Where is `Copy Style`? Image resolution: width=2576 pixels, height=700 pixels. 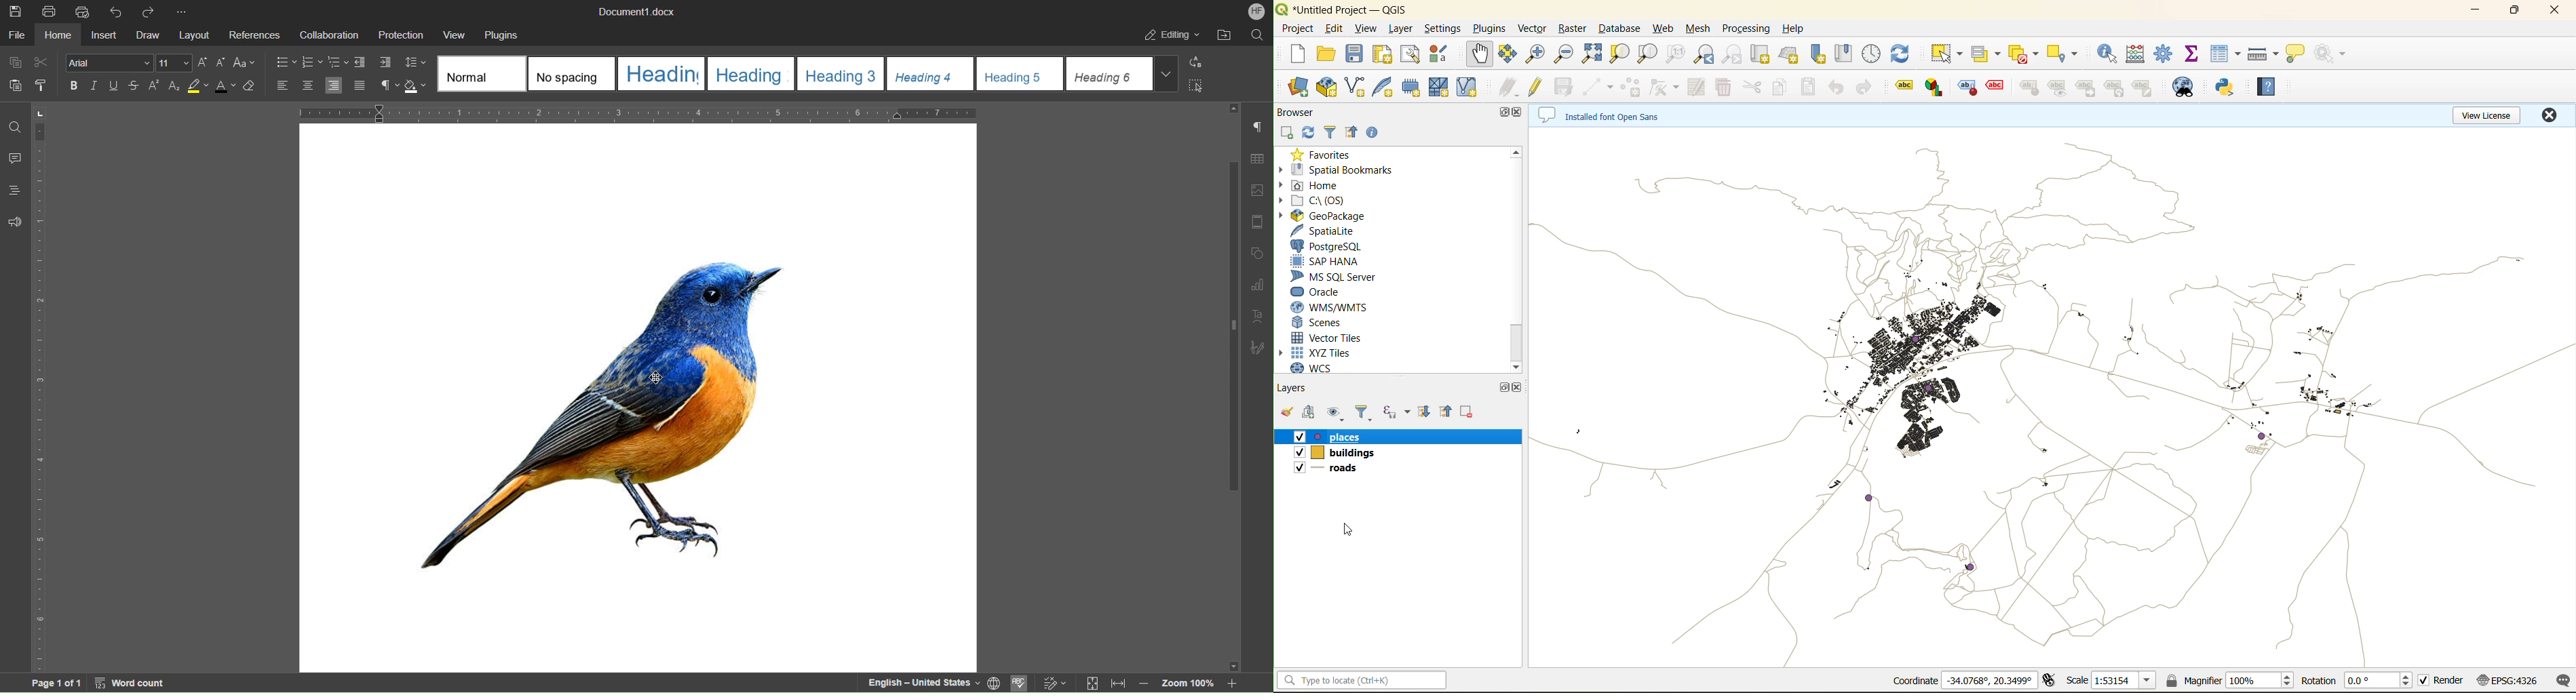
Copy Style is located at coordinates (42, 85).